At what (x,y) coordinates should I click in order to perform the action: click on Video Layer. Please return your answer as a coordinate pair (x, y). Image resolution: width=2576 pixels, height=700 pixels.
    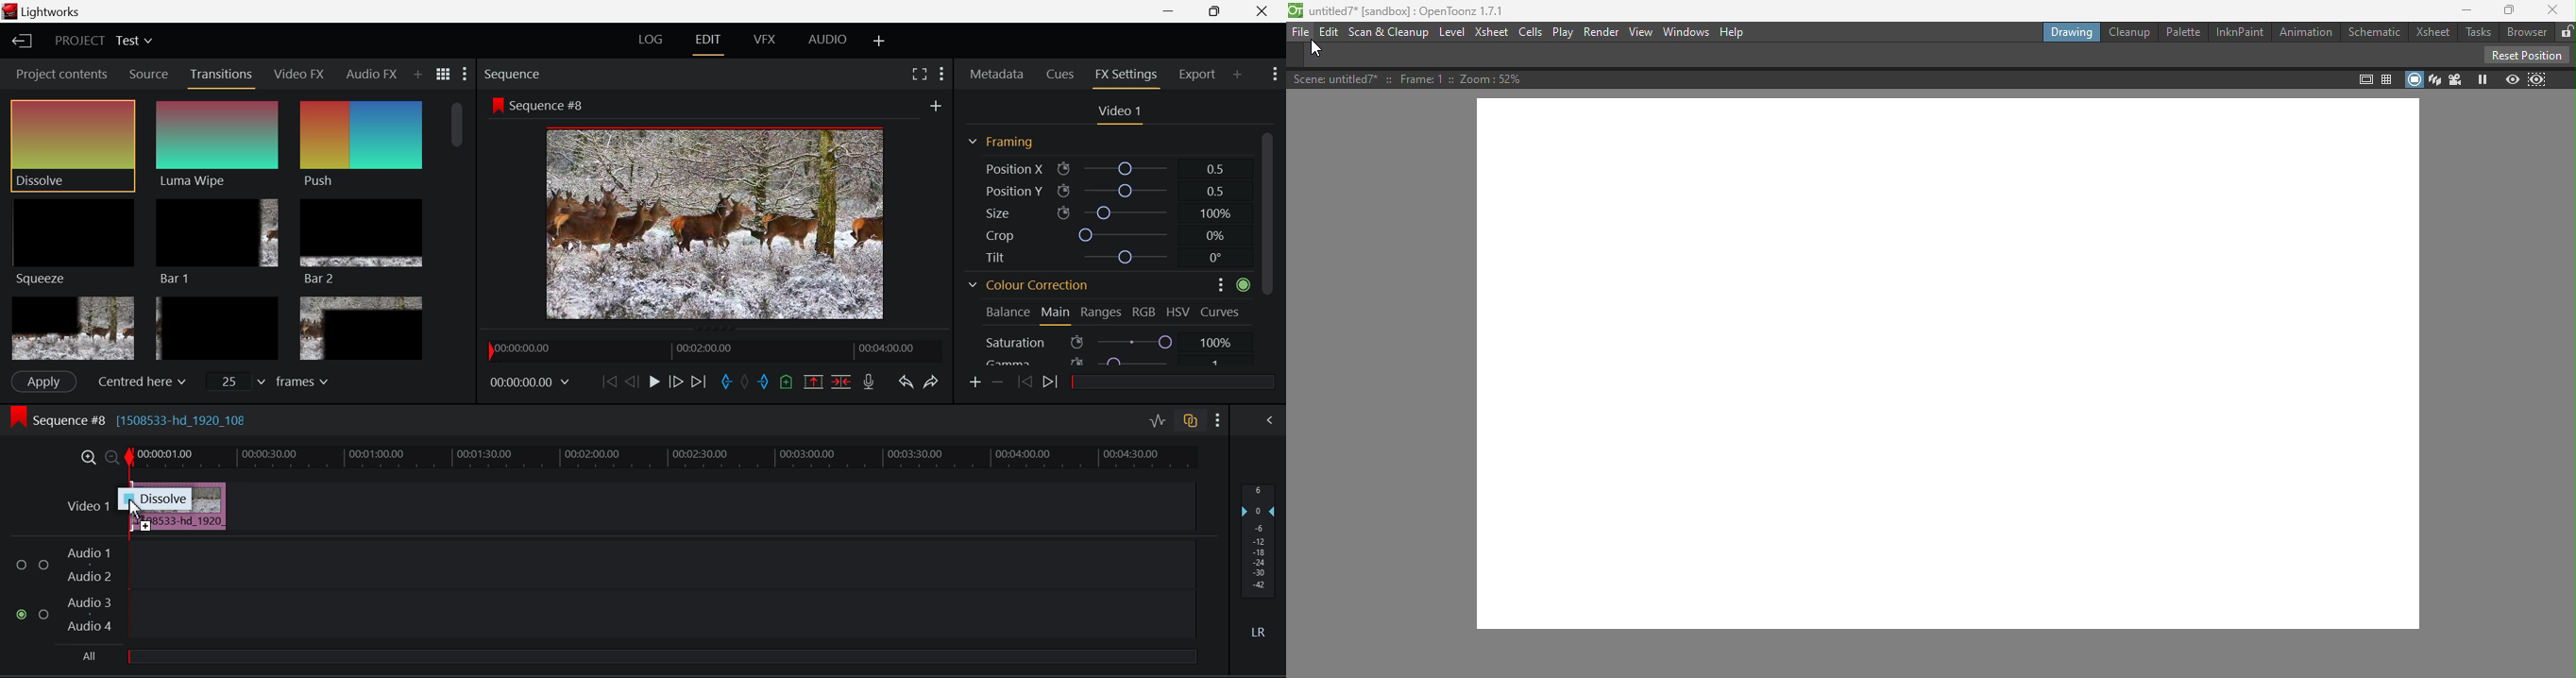
    Looking at the image, I should click on (89, 506).